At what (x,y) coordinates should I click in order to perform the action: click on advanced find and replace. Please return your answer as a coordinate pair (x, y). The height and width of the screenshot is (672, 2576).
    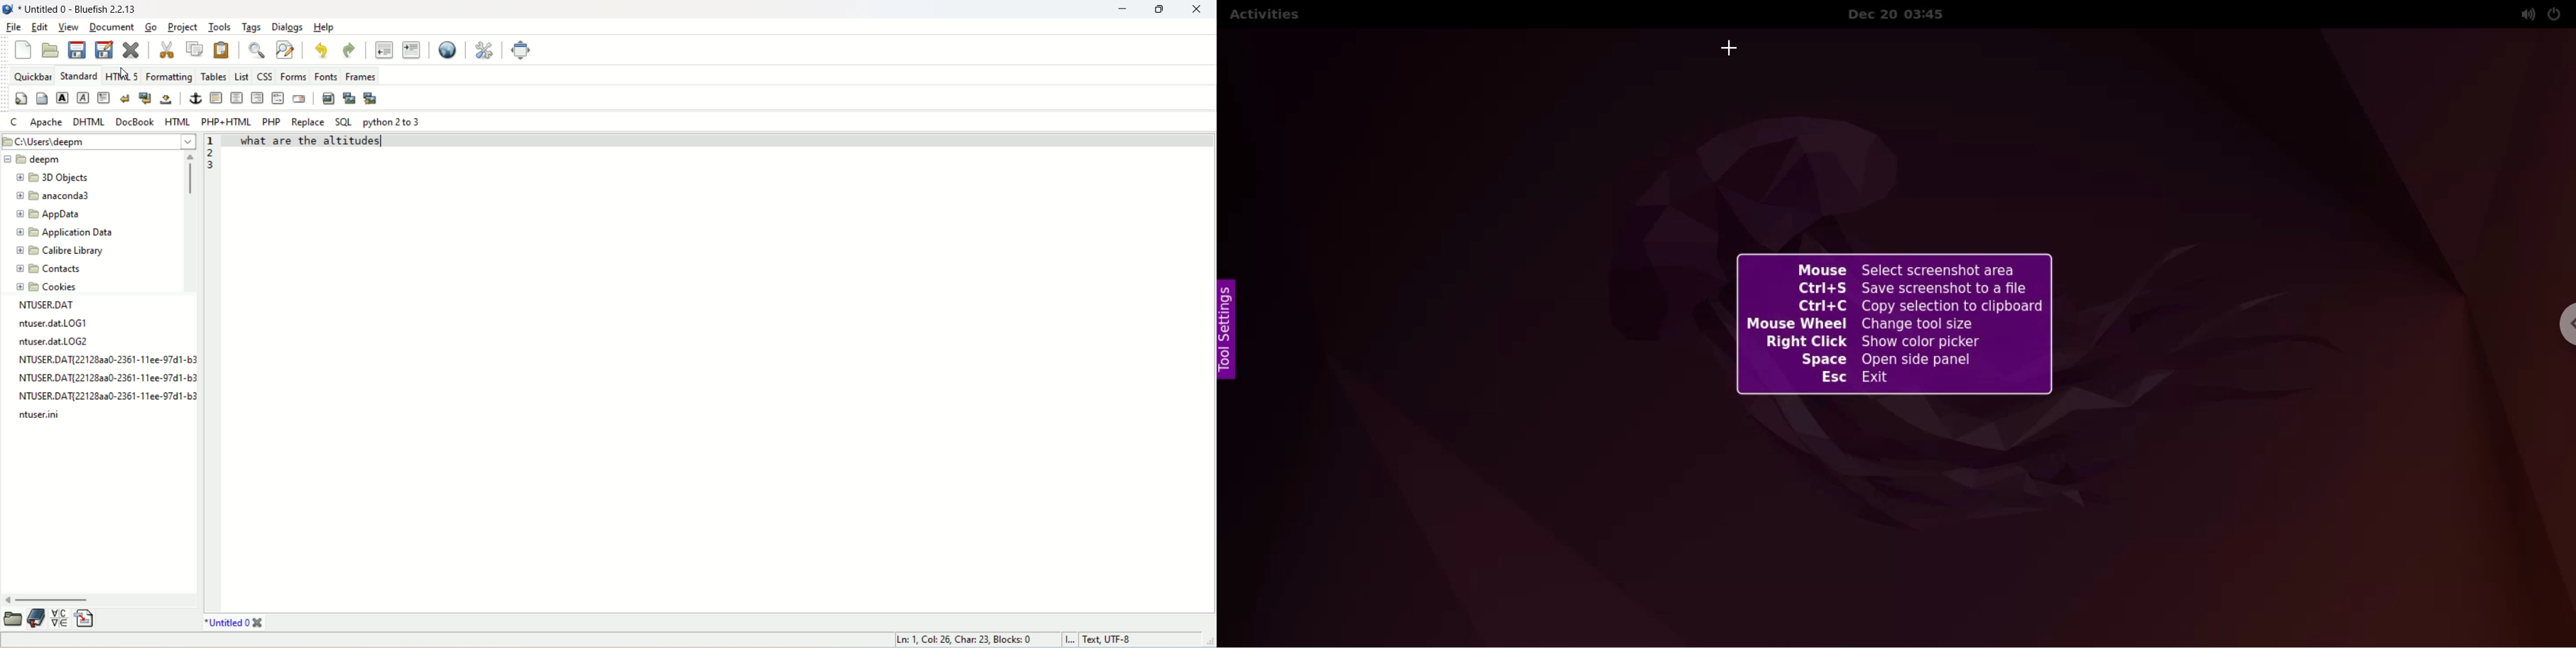
    Looking at the image, I should click on (287, 49).